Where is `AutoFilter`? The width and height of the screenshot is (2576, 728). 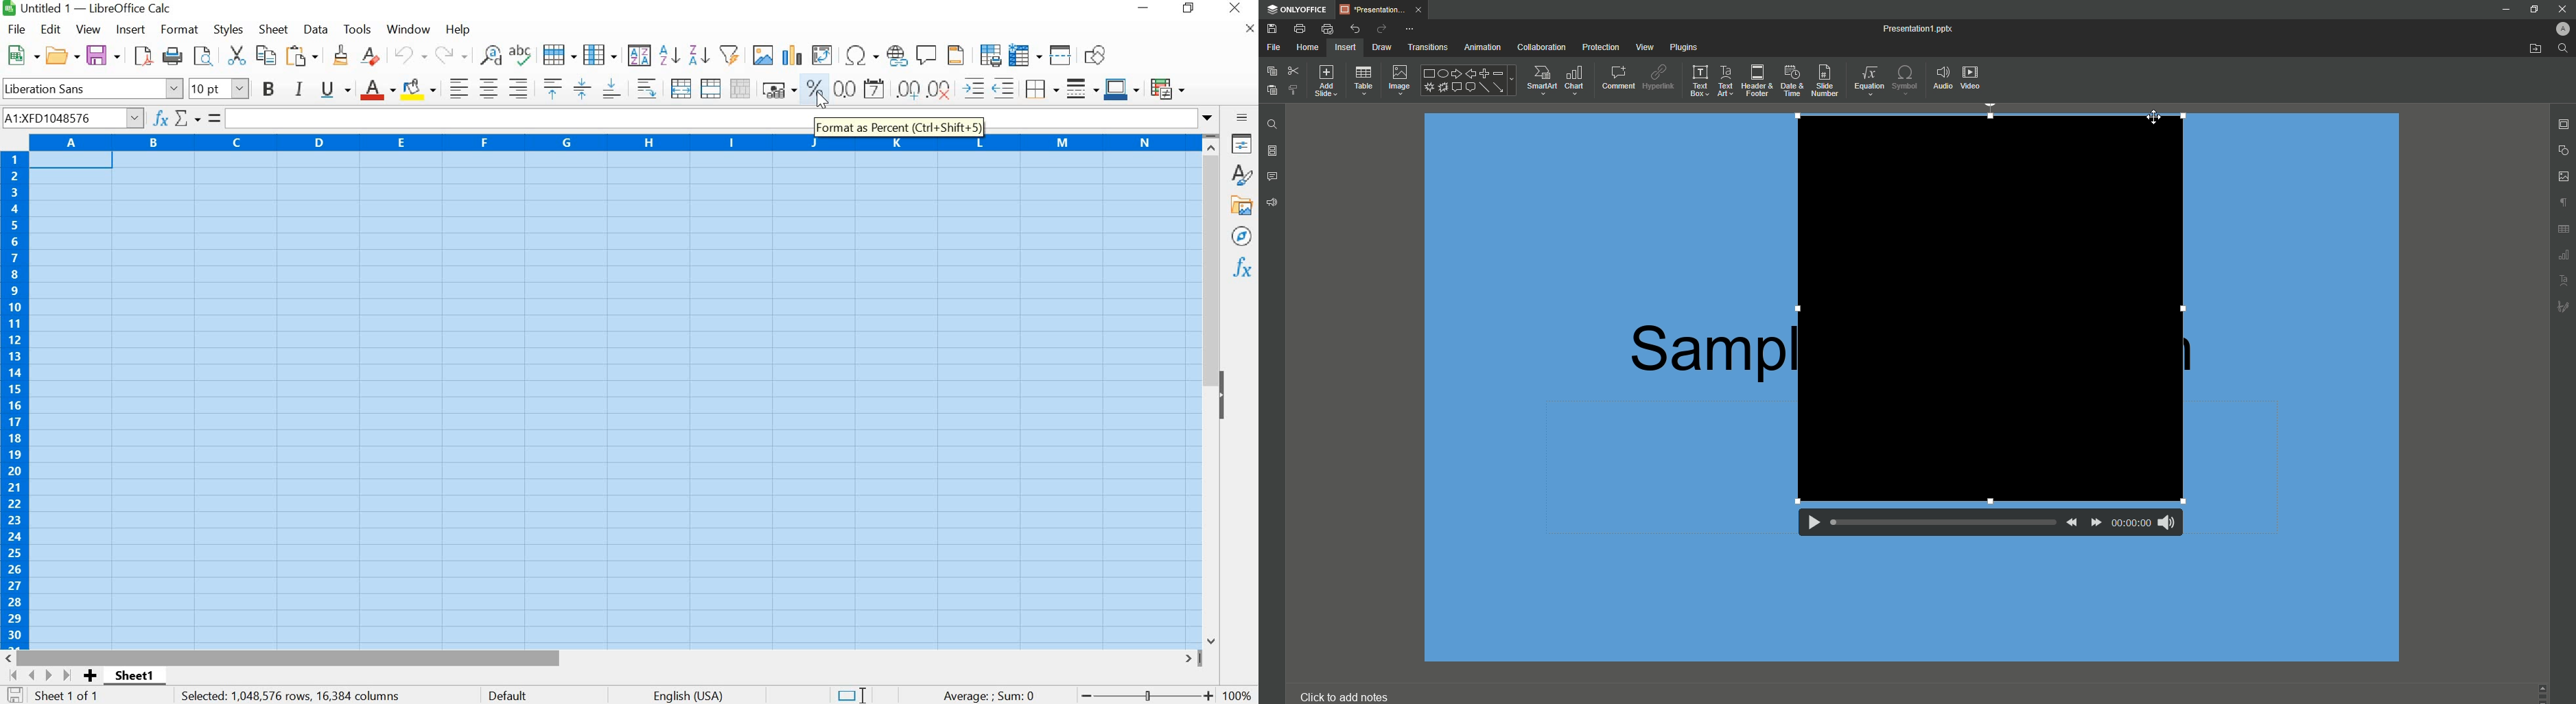 AutoFilter is located at coordinates (728, 55).